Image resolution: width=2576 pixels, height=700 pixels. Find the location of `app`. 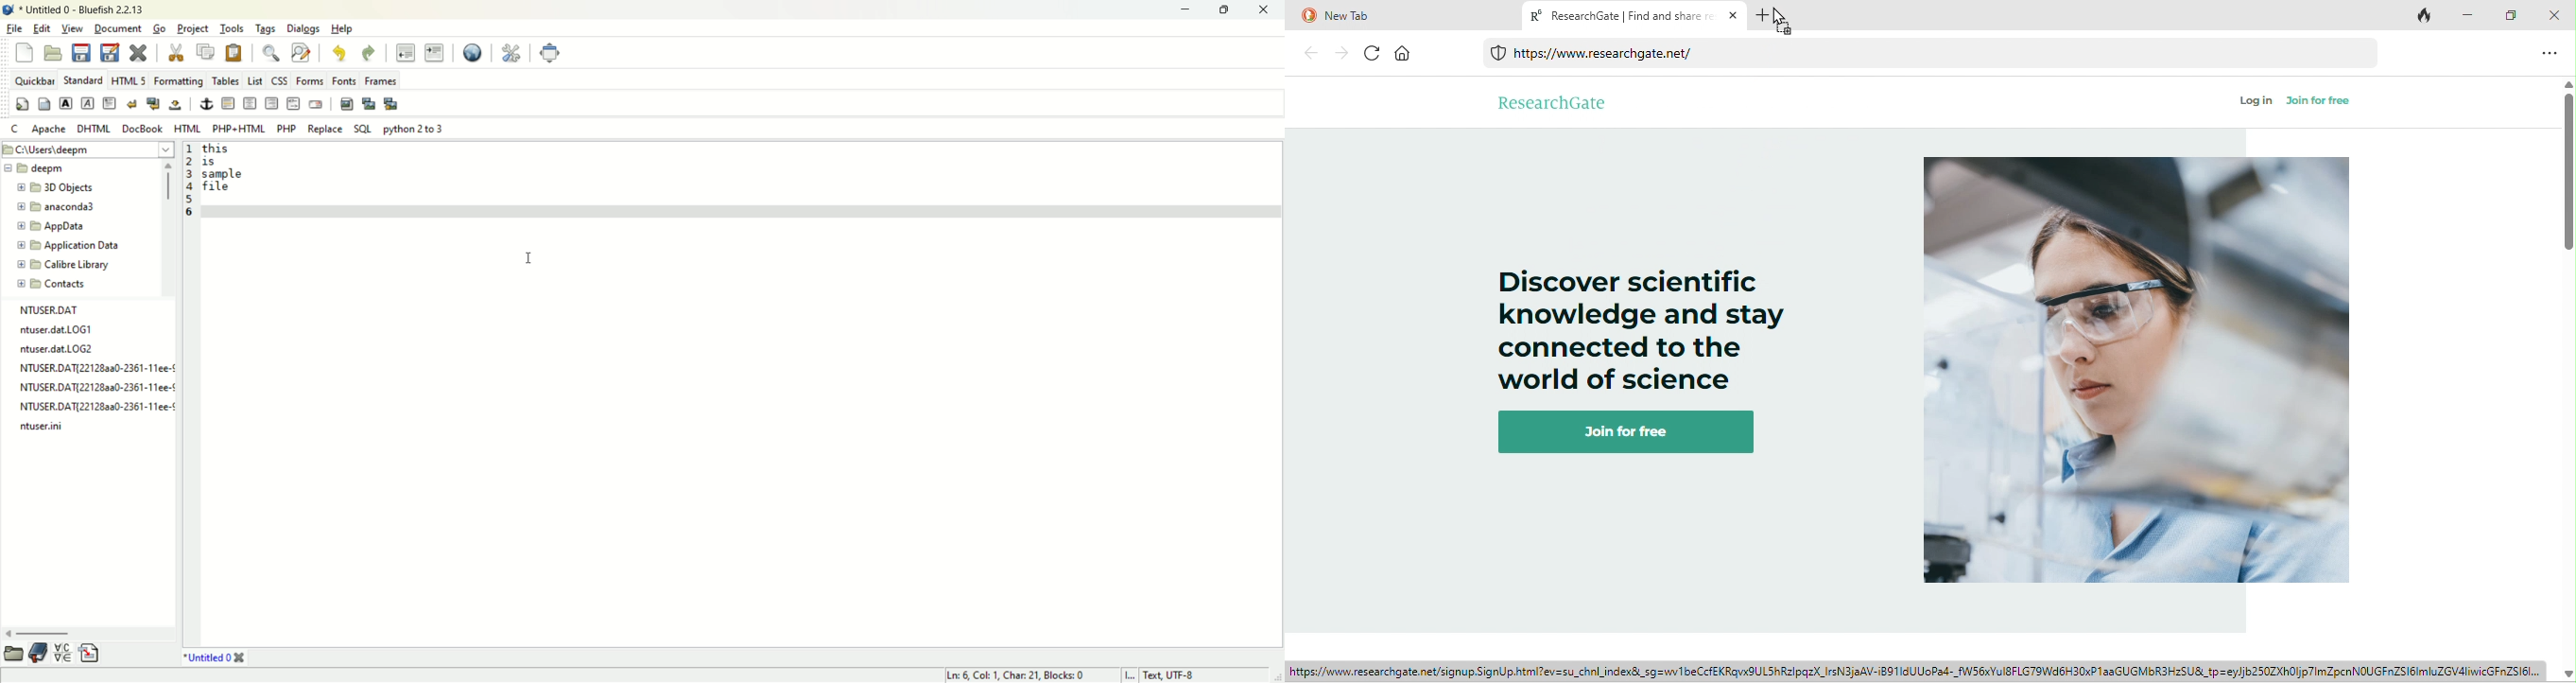

app is located at coordinates (56, 228).